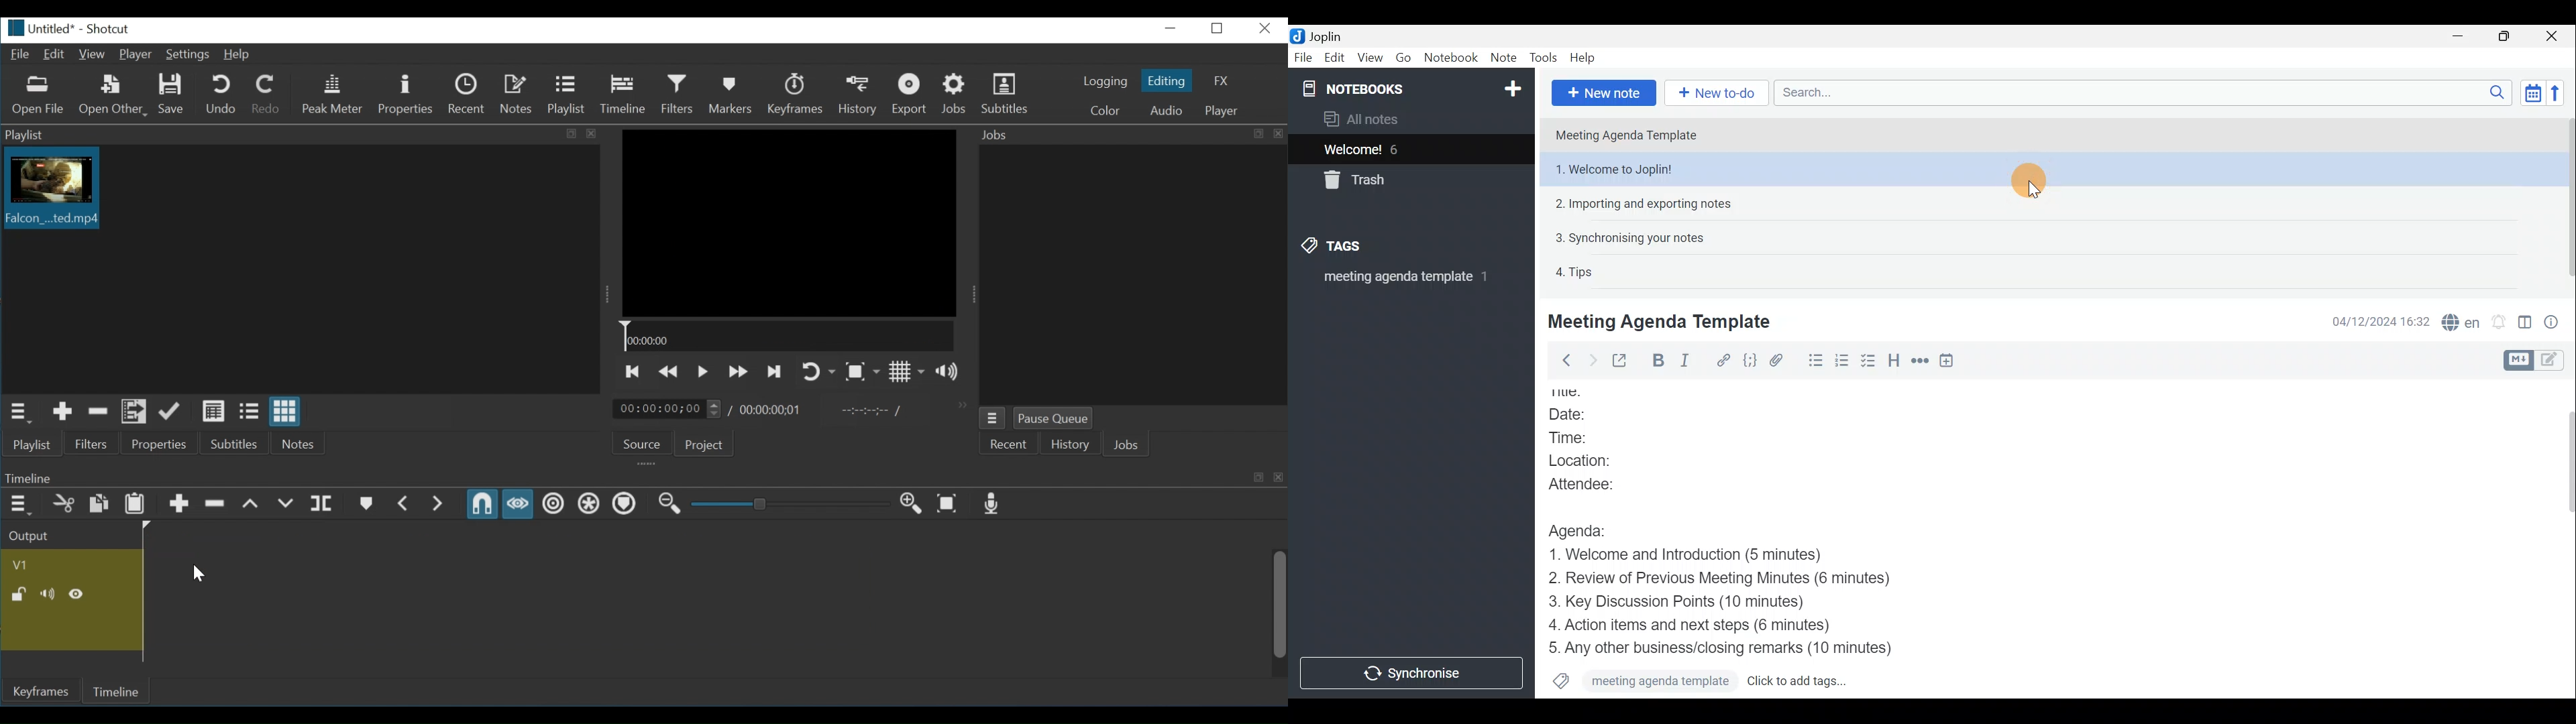 Image resolution: width=2576 pixels, height=728 pixels. Describe the element at coordinates (1631, 135) in the screenshot. I see `Meeting Agenda Template` at that location.